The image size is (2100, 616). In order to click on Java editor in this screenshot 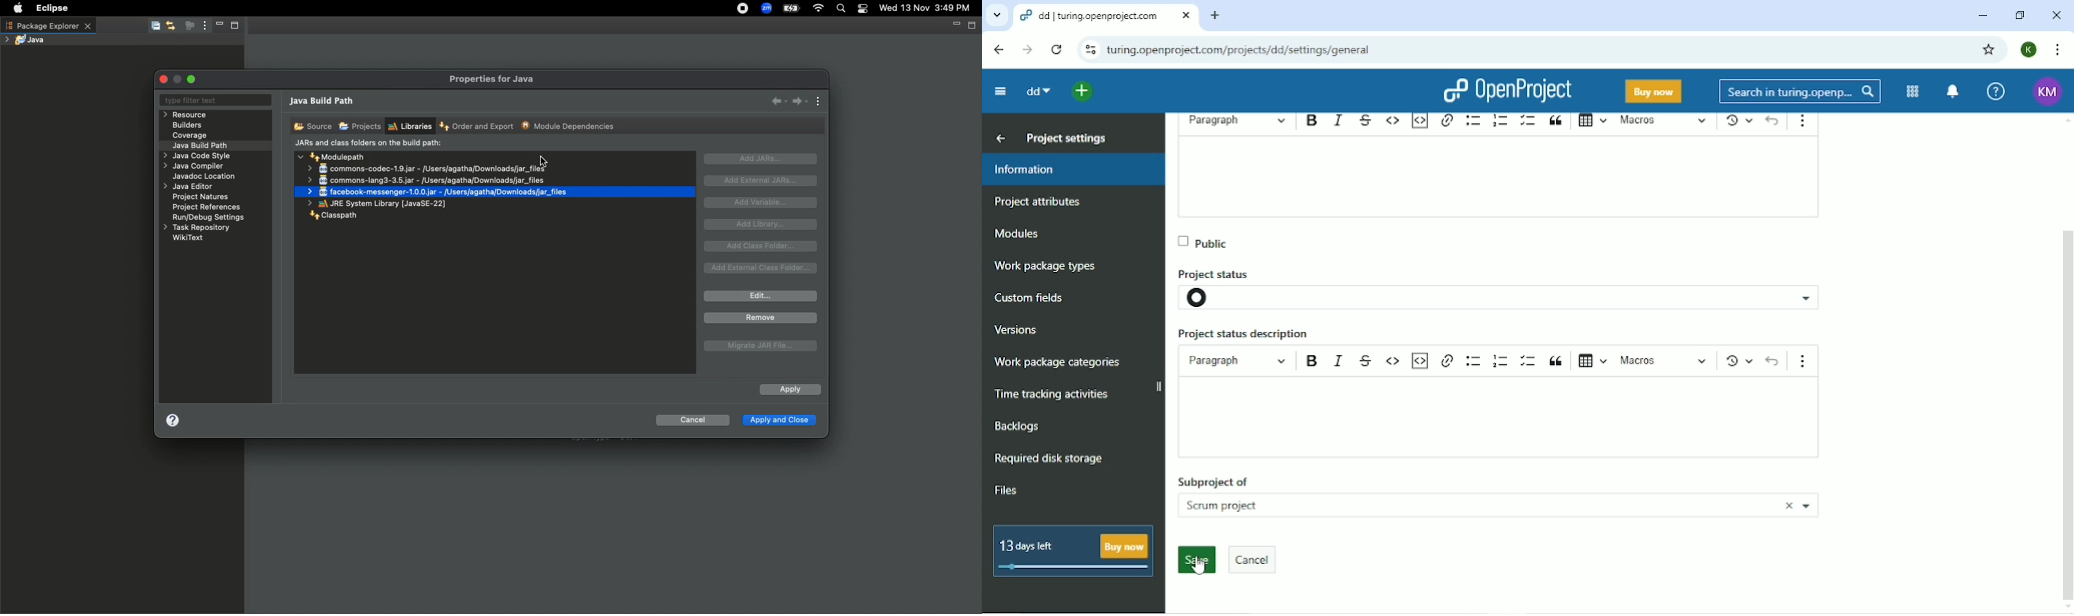, I will do `click(190, 187)`.